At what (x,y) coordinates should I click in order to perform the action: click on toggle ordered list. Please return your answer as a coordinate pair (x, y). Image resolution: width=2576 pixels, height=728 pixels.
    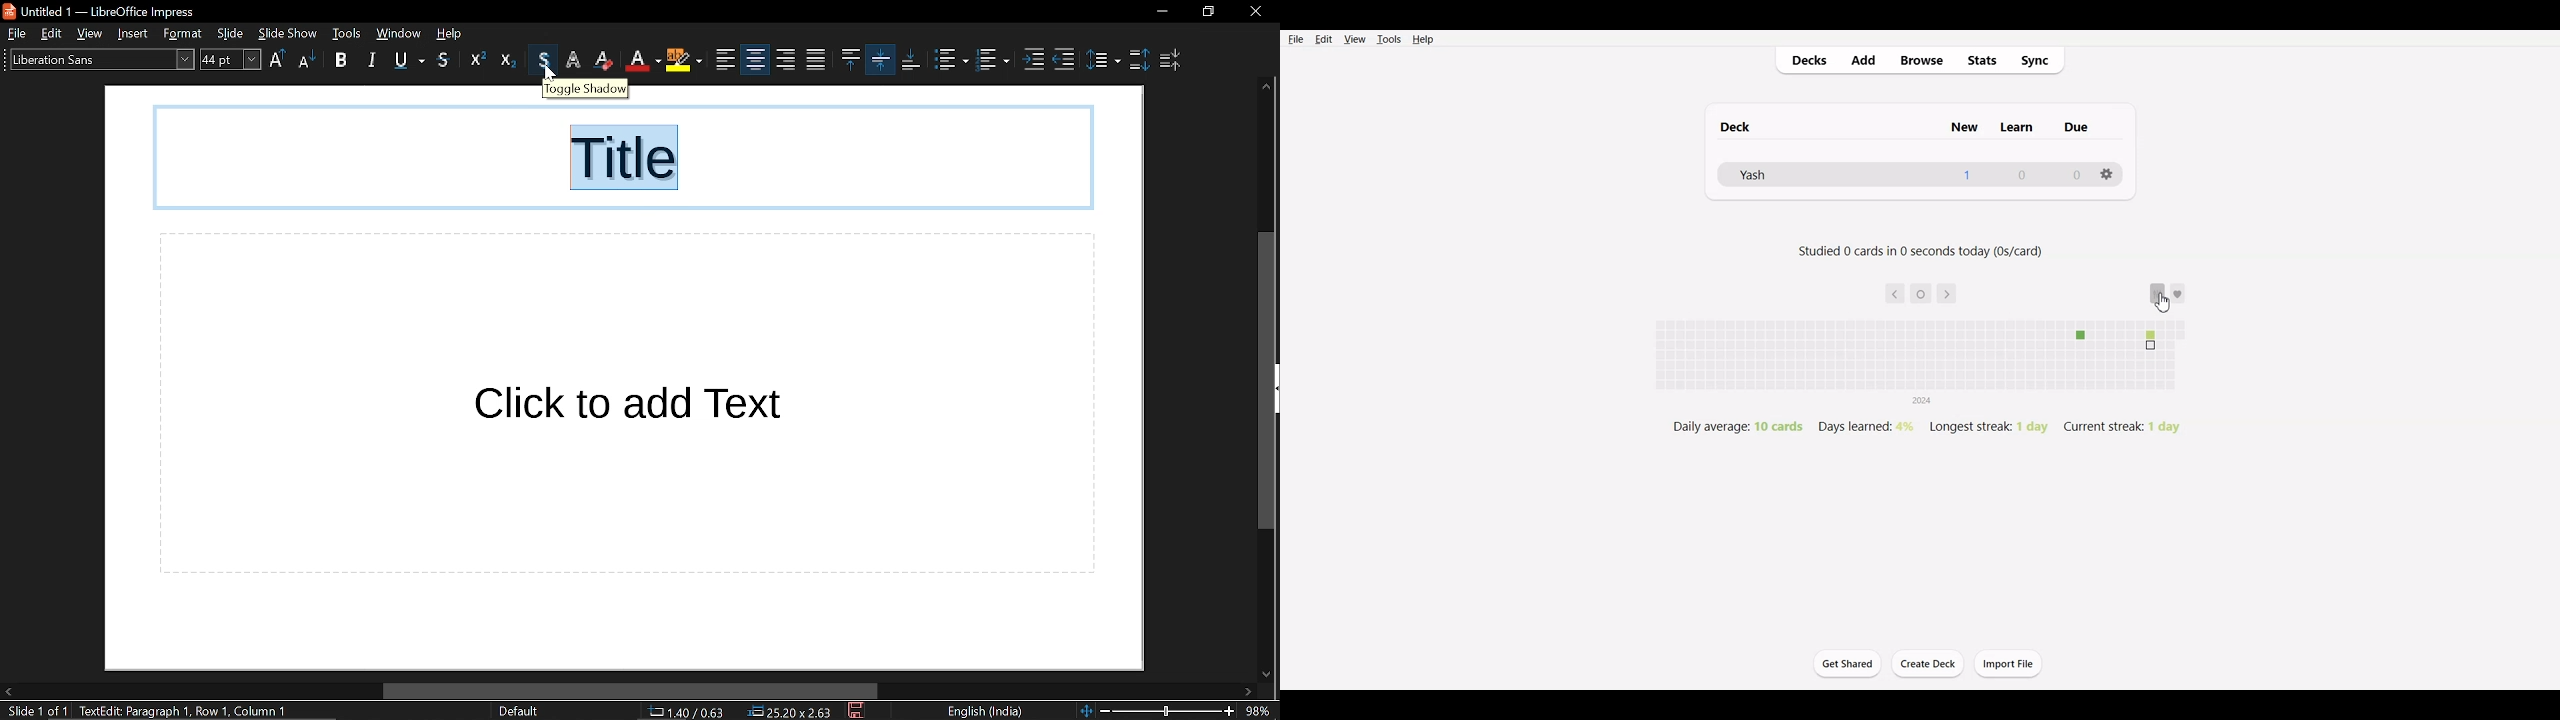
    Looking at the image, I should click on (995, 62).